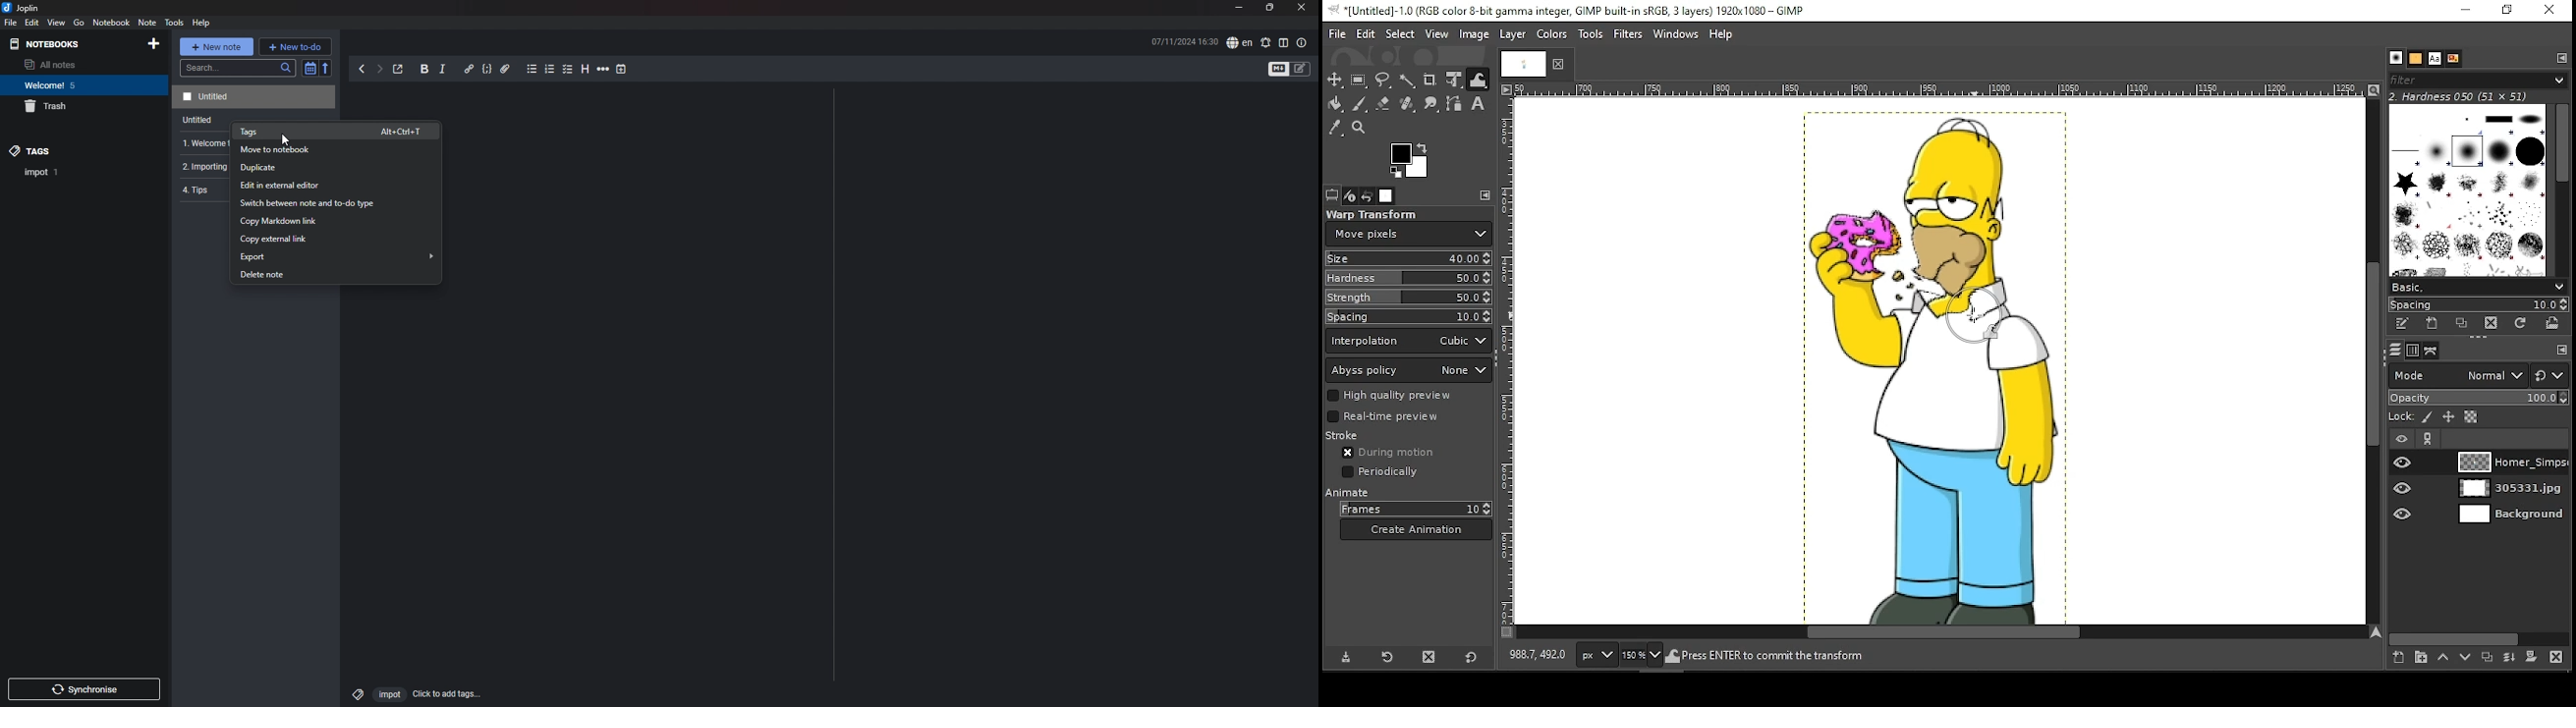 Image resolution: width=2576 pixels, height=728 pixels. Describe the element at coordinates (2458, 375) in the screenshot. I see `layer mode` at that location.